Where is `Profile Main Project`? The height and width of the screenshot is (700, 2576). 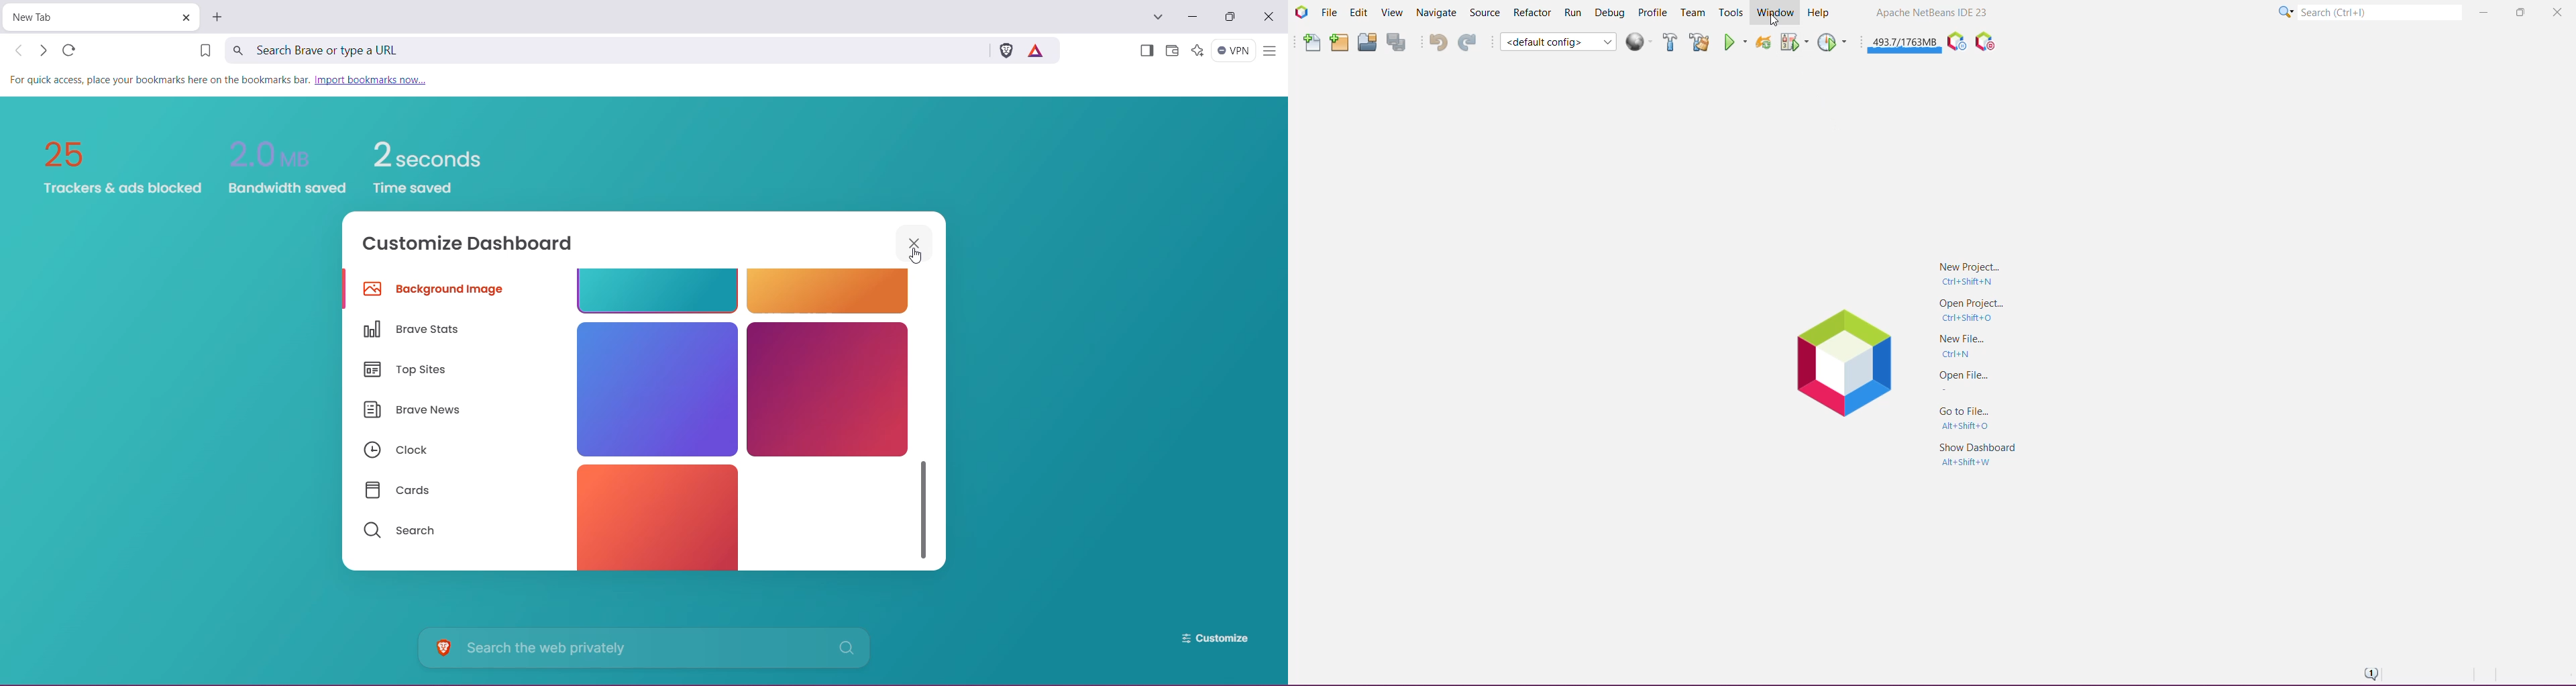
Profile Main Project is located at coordinates (1833, 42).